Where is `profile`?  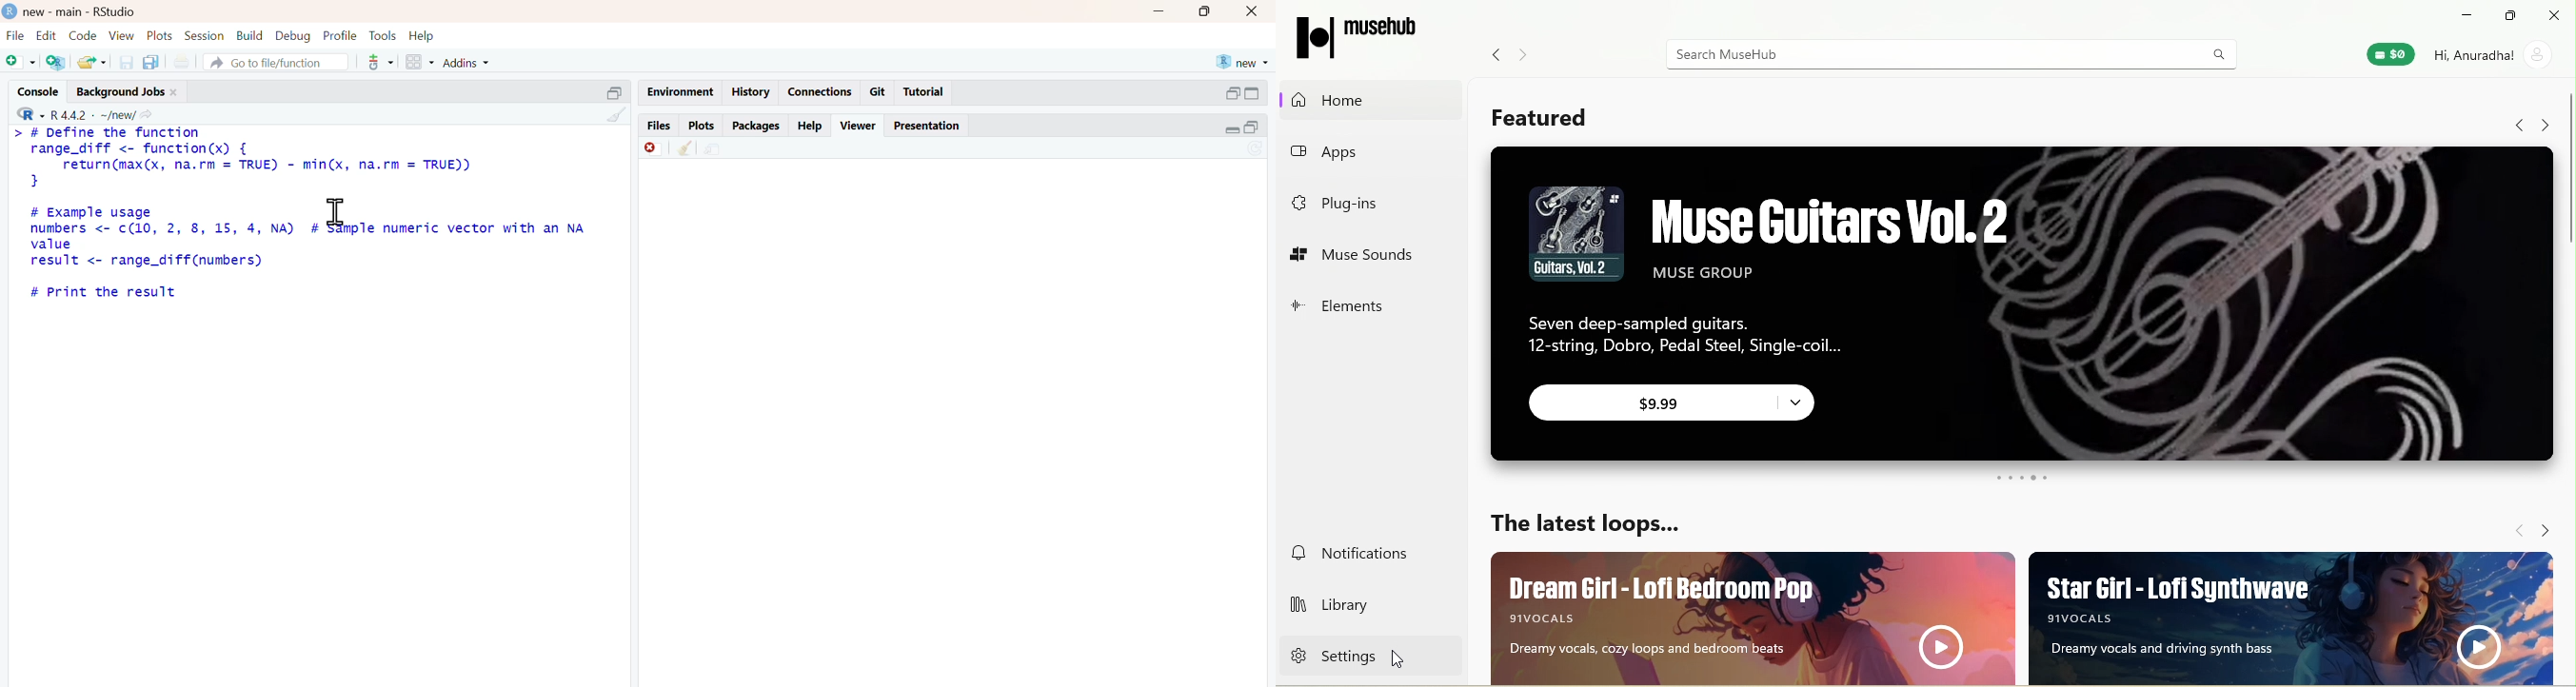 profile is located at coordinates (341, 37).